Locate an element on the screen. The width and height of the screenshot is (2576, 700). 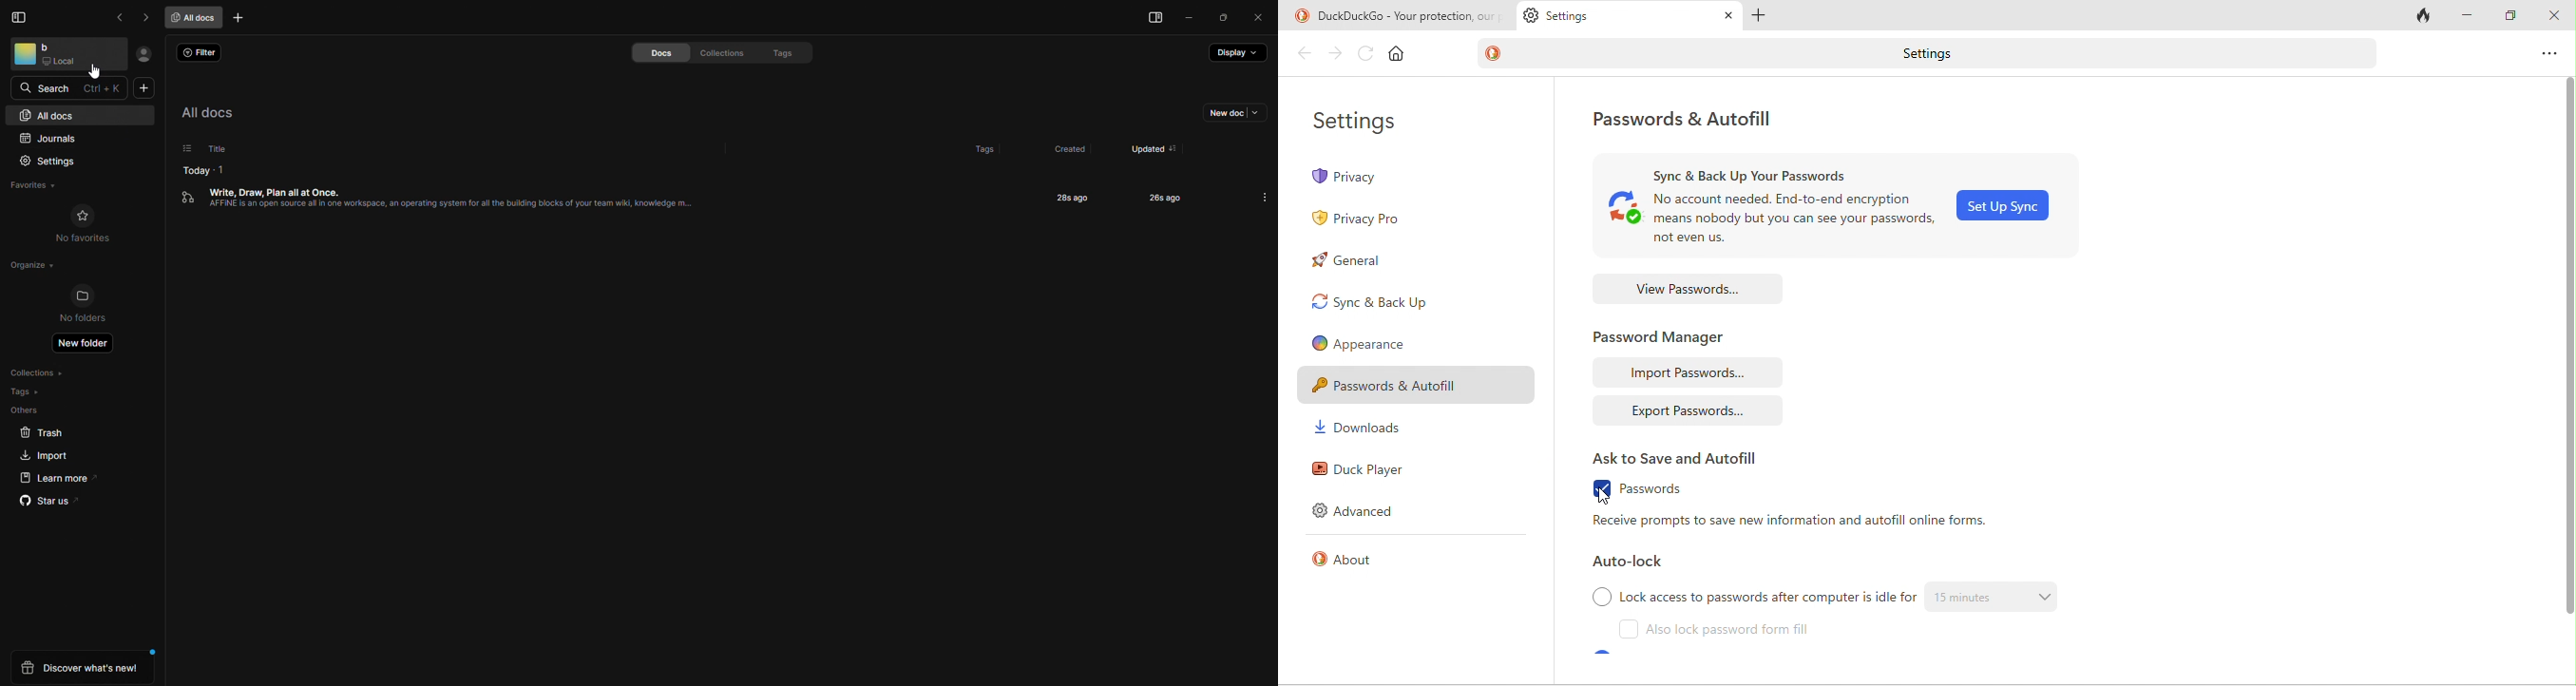
downloads is located at coordinates (1367, 431).